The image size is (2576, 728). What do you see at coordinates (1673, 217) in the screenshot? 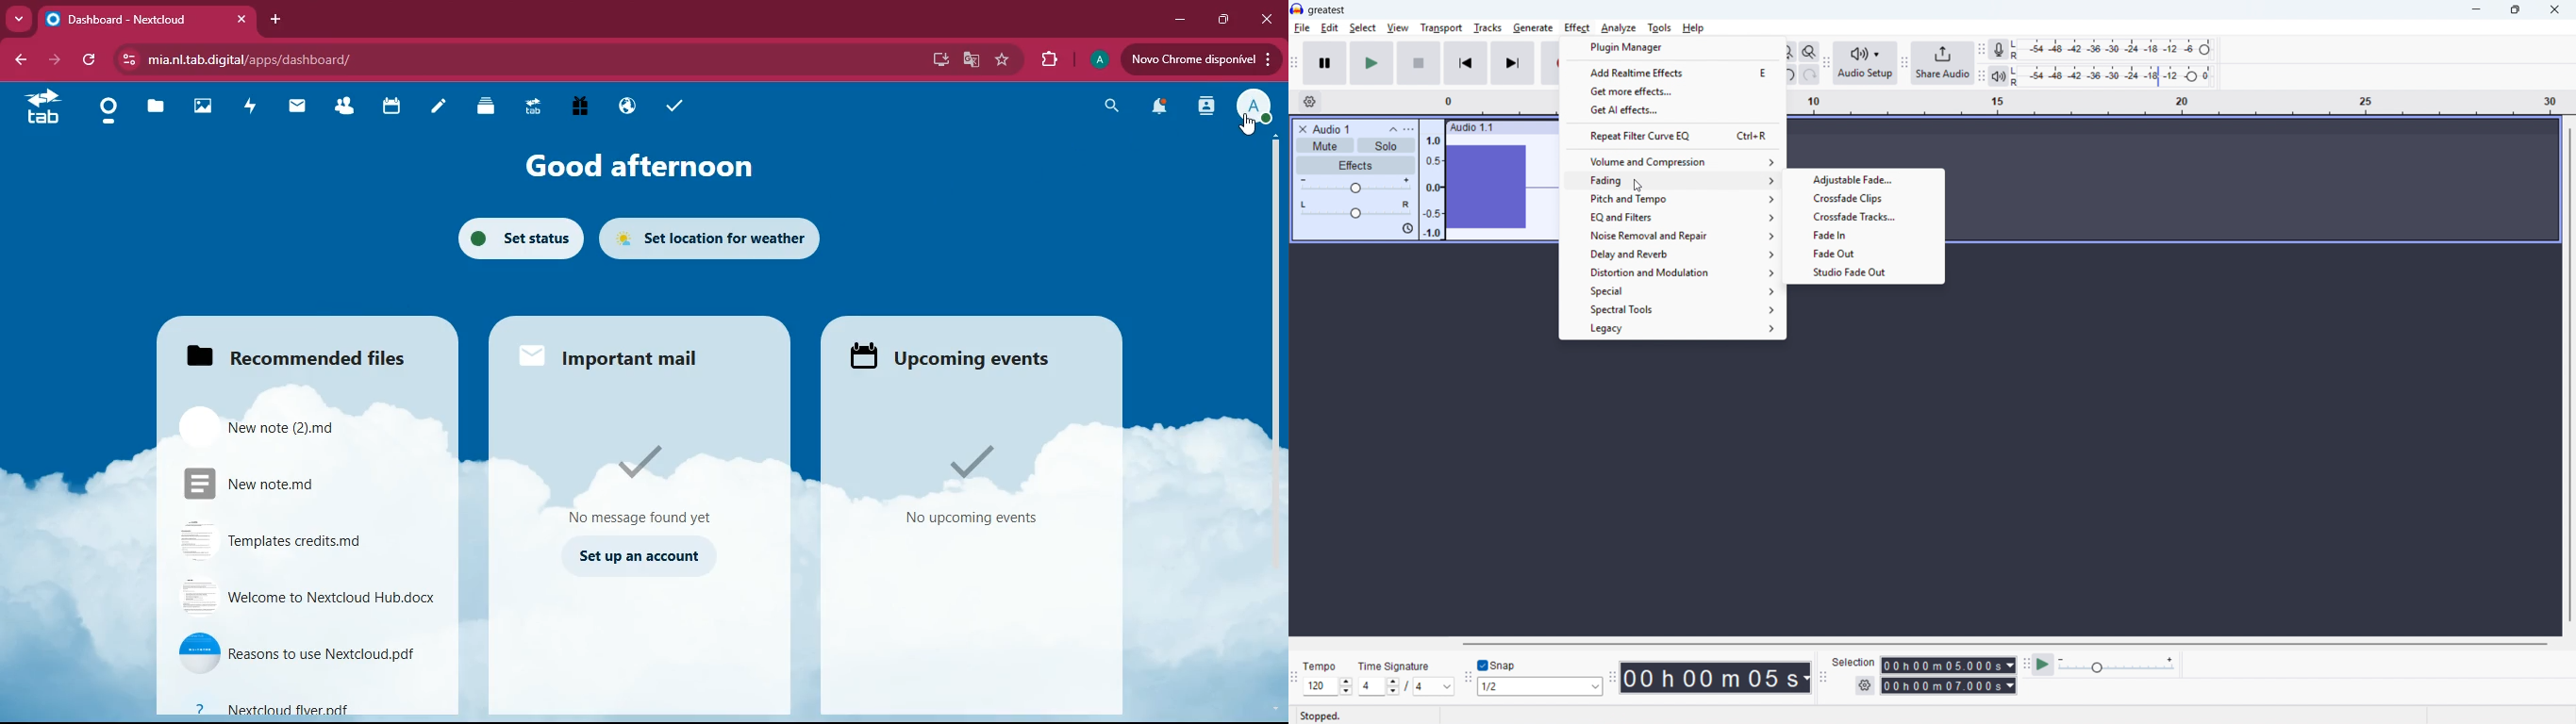
I see `E Q and filters ` at bounding box center [1673, 217].